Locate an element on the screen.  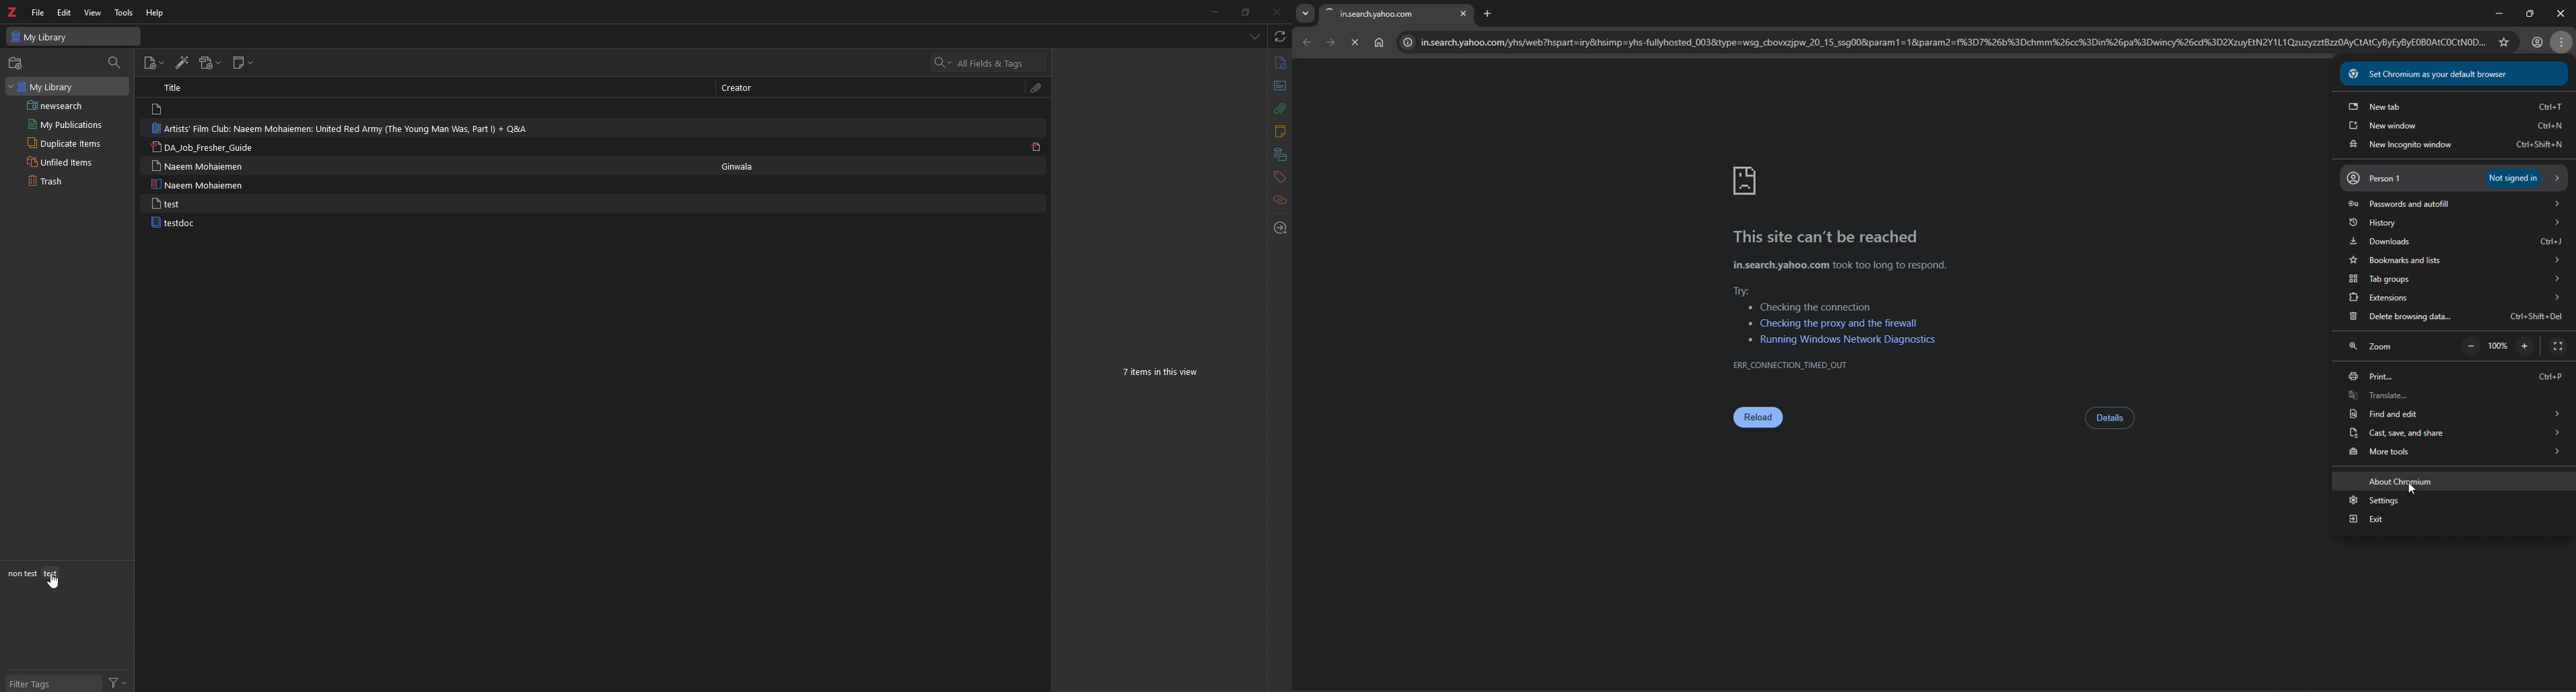
related is located at coordinates (1281, 199).